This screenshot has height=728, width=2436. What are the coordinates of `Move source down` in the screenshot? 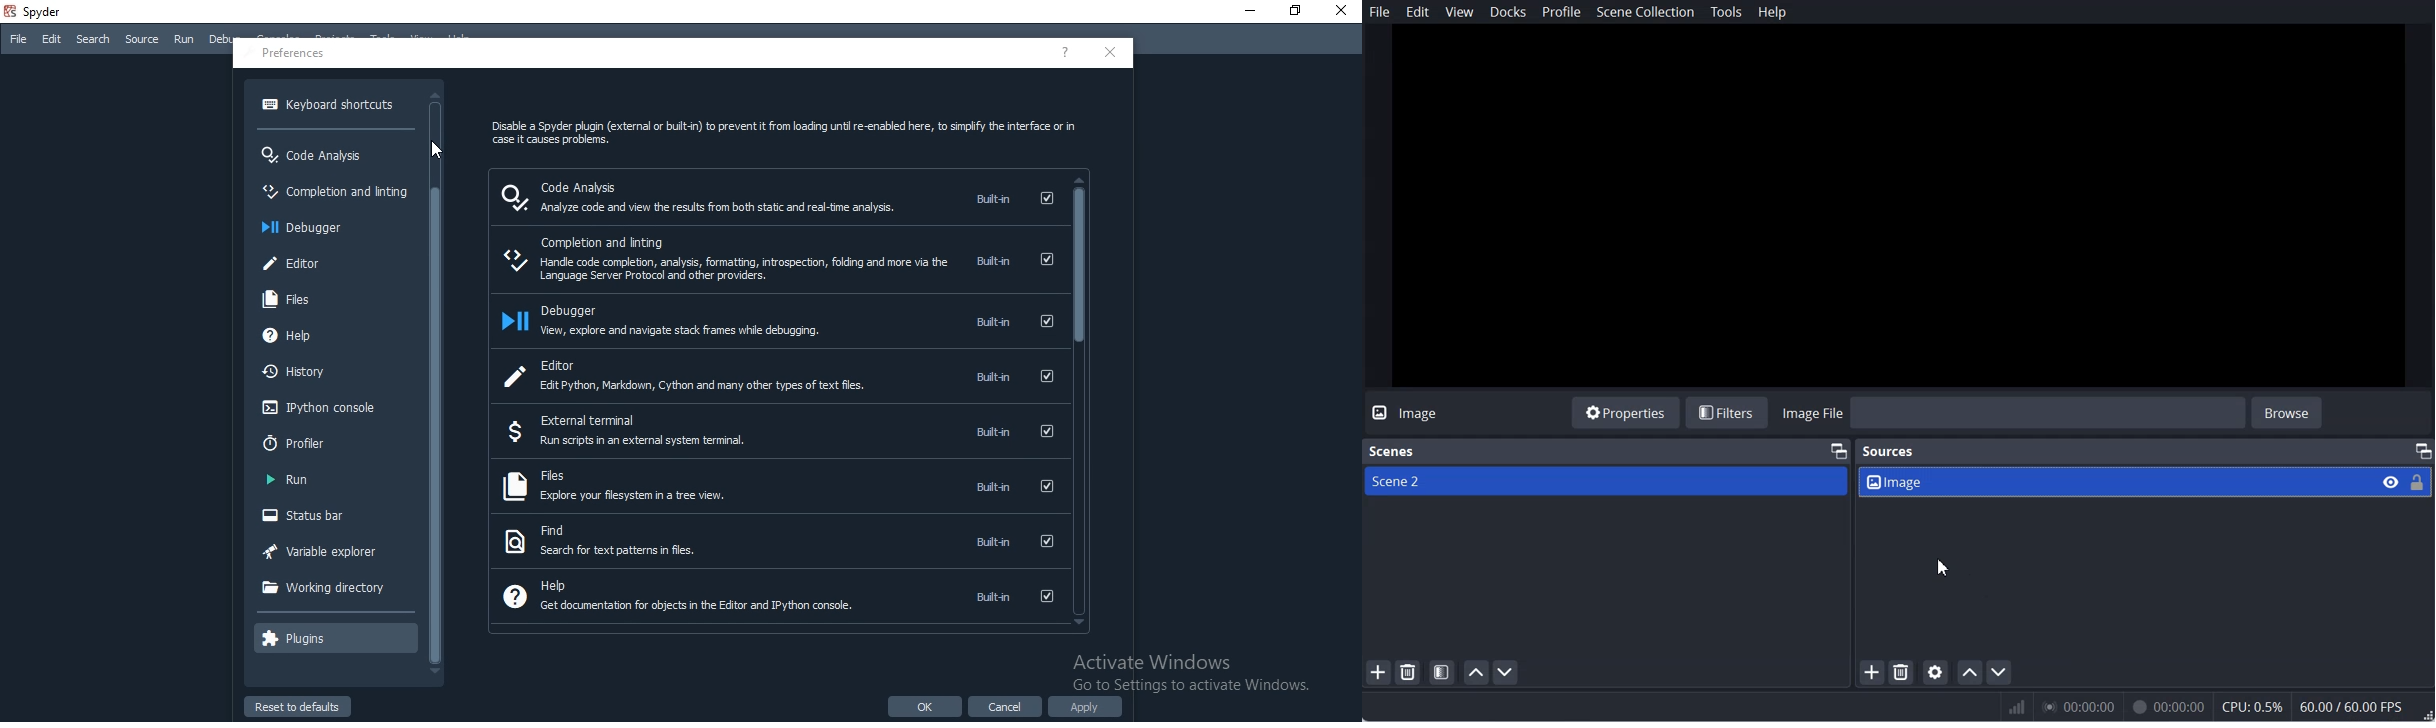 It's located at (2000, 671).